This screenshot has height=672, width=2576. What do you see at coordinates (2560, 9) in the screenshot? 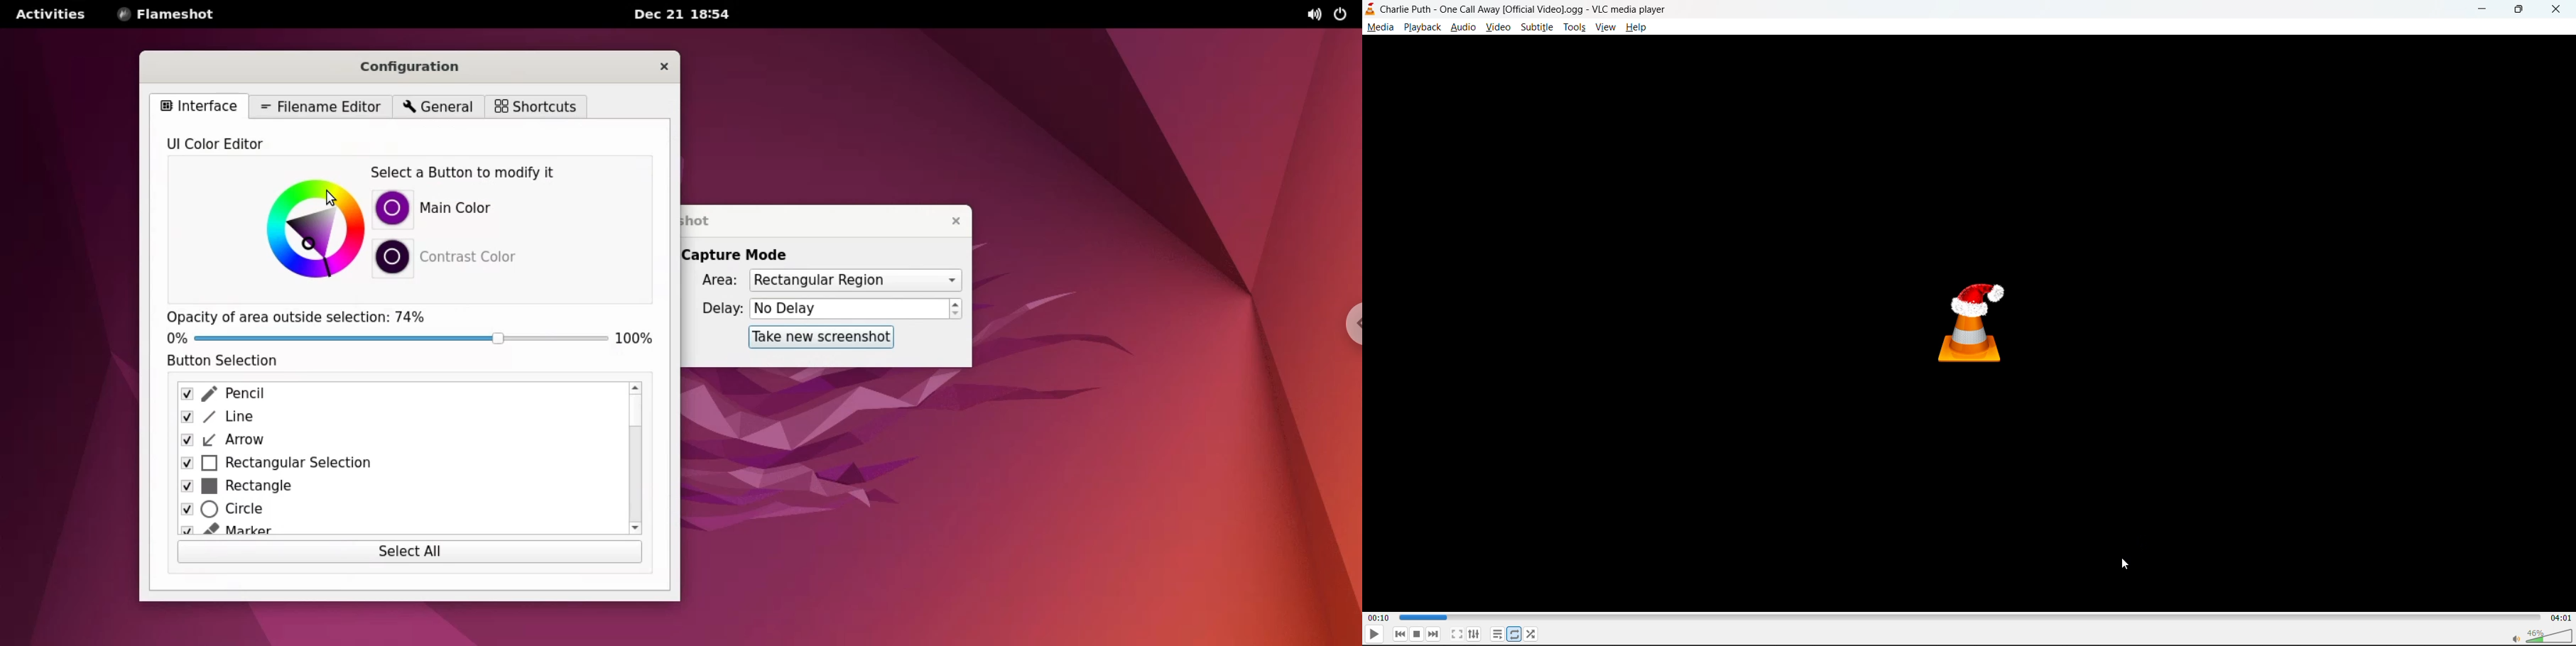
I see `close` at bounding box center [2560, 9].